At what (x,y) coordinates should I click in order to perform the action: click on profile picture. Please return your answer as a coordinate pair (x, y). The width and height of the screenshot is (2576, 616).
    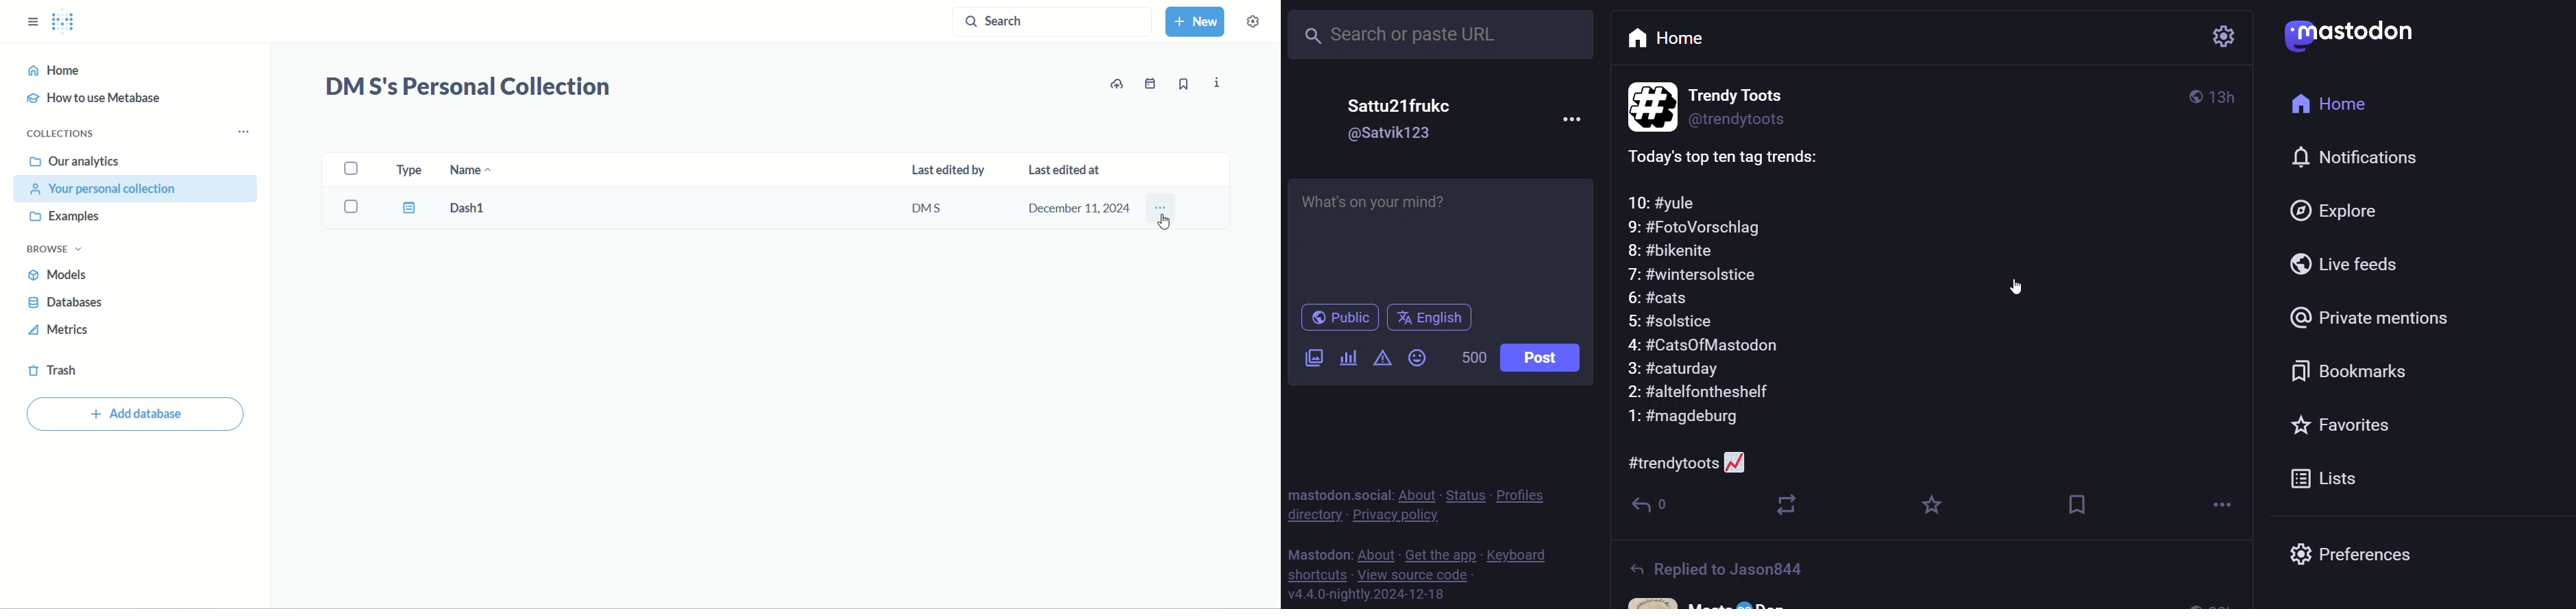
    Looking at the image, I should click on (1653, 106).